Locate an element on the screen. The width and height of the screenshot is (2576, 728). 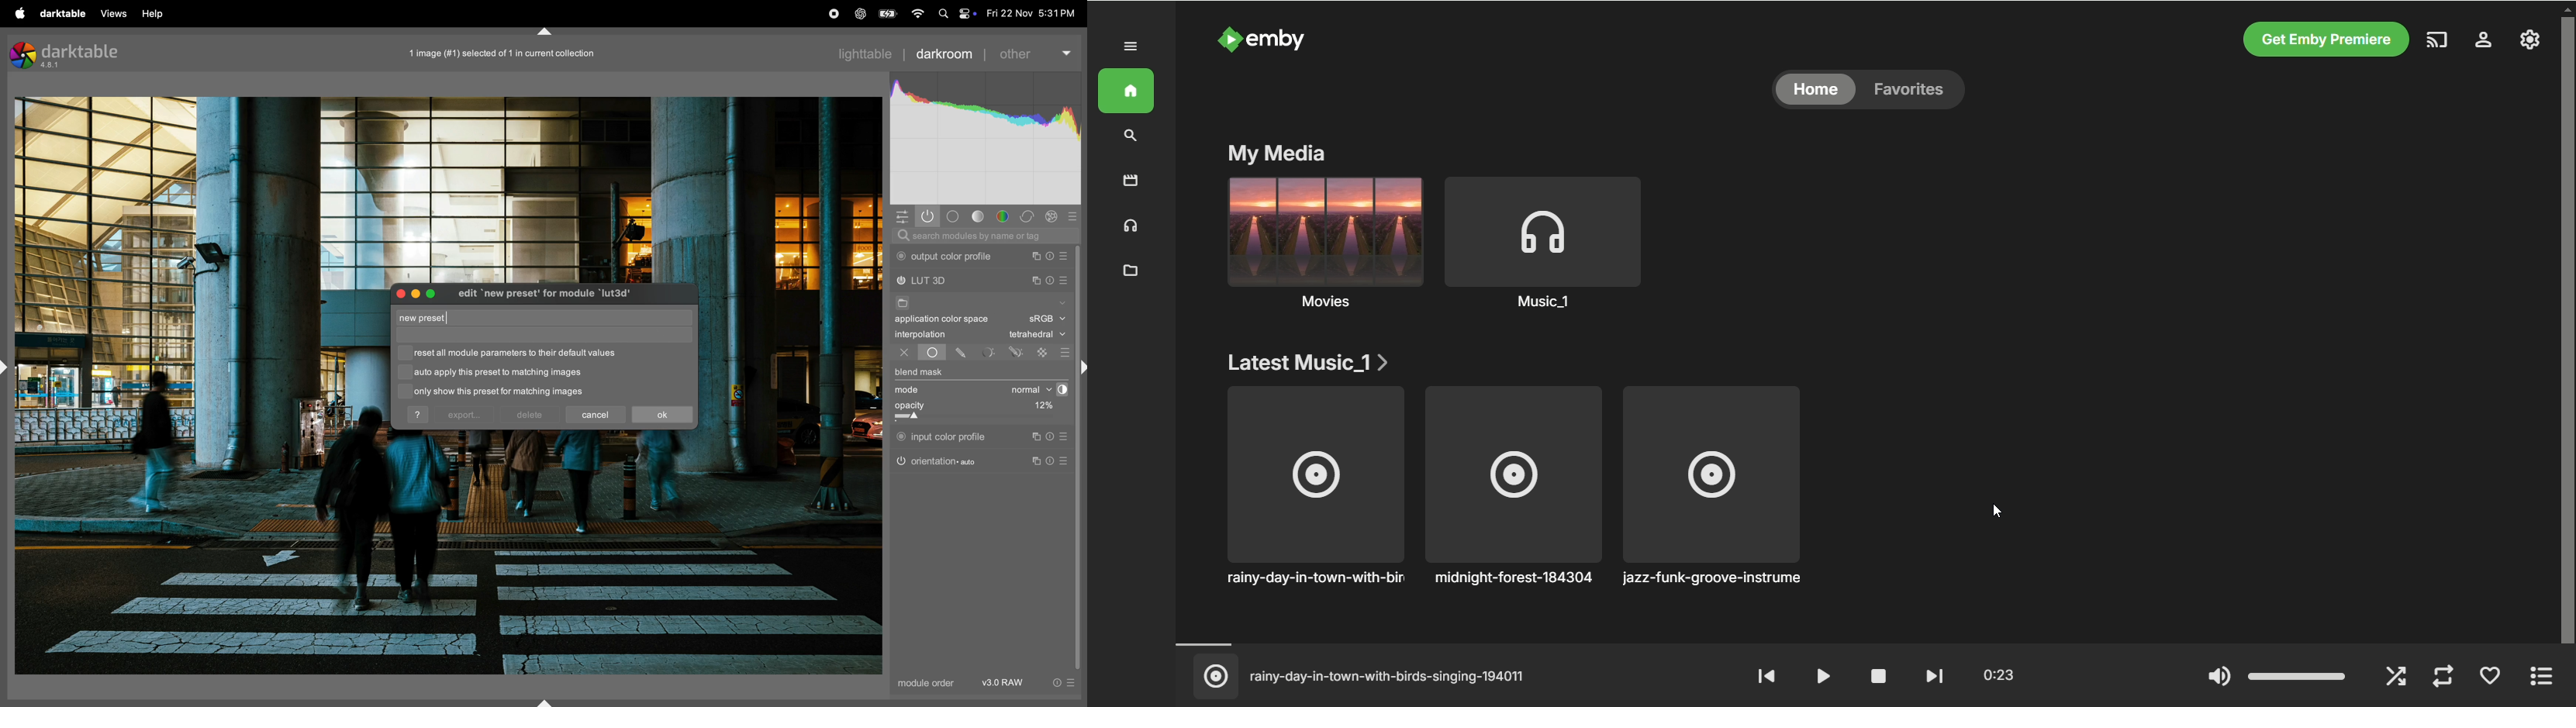
home is located at coordinates (1814, 89).